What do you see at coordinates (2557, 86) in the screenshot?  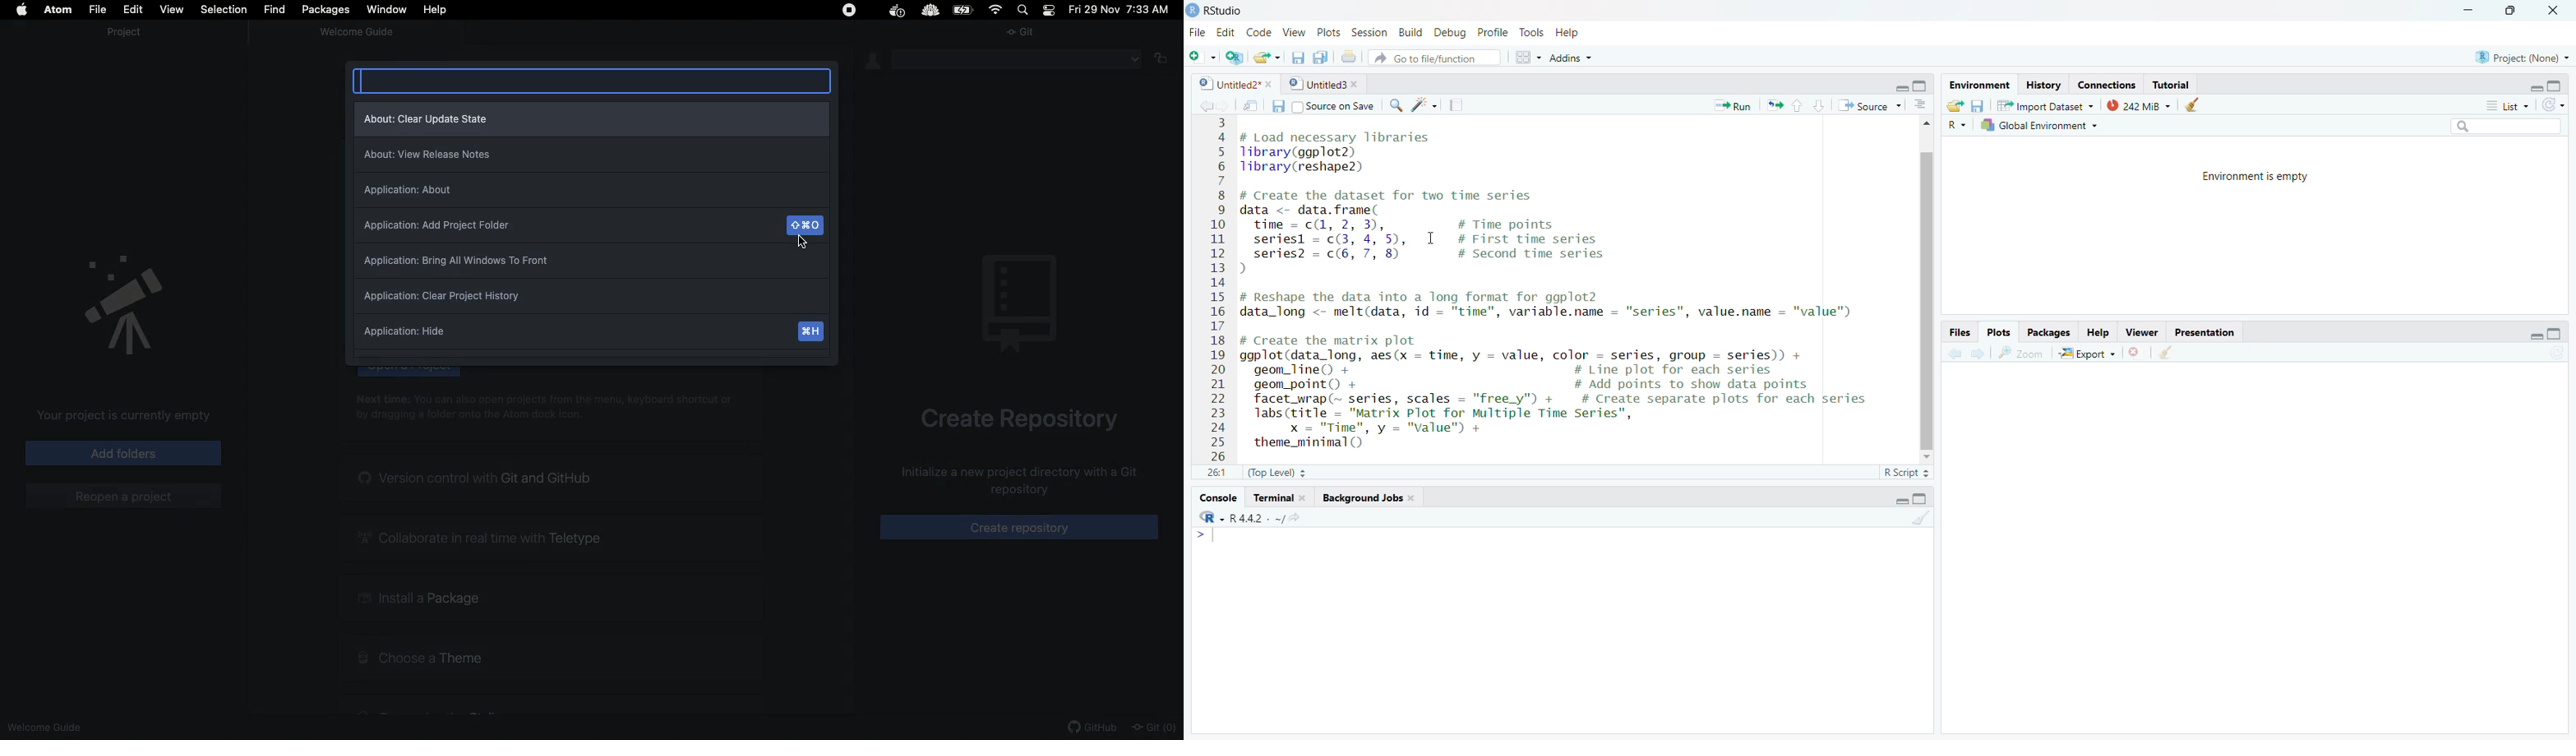 I see `Maximize` at bounding box center [2557, 86].